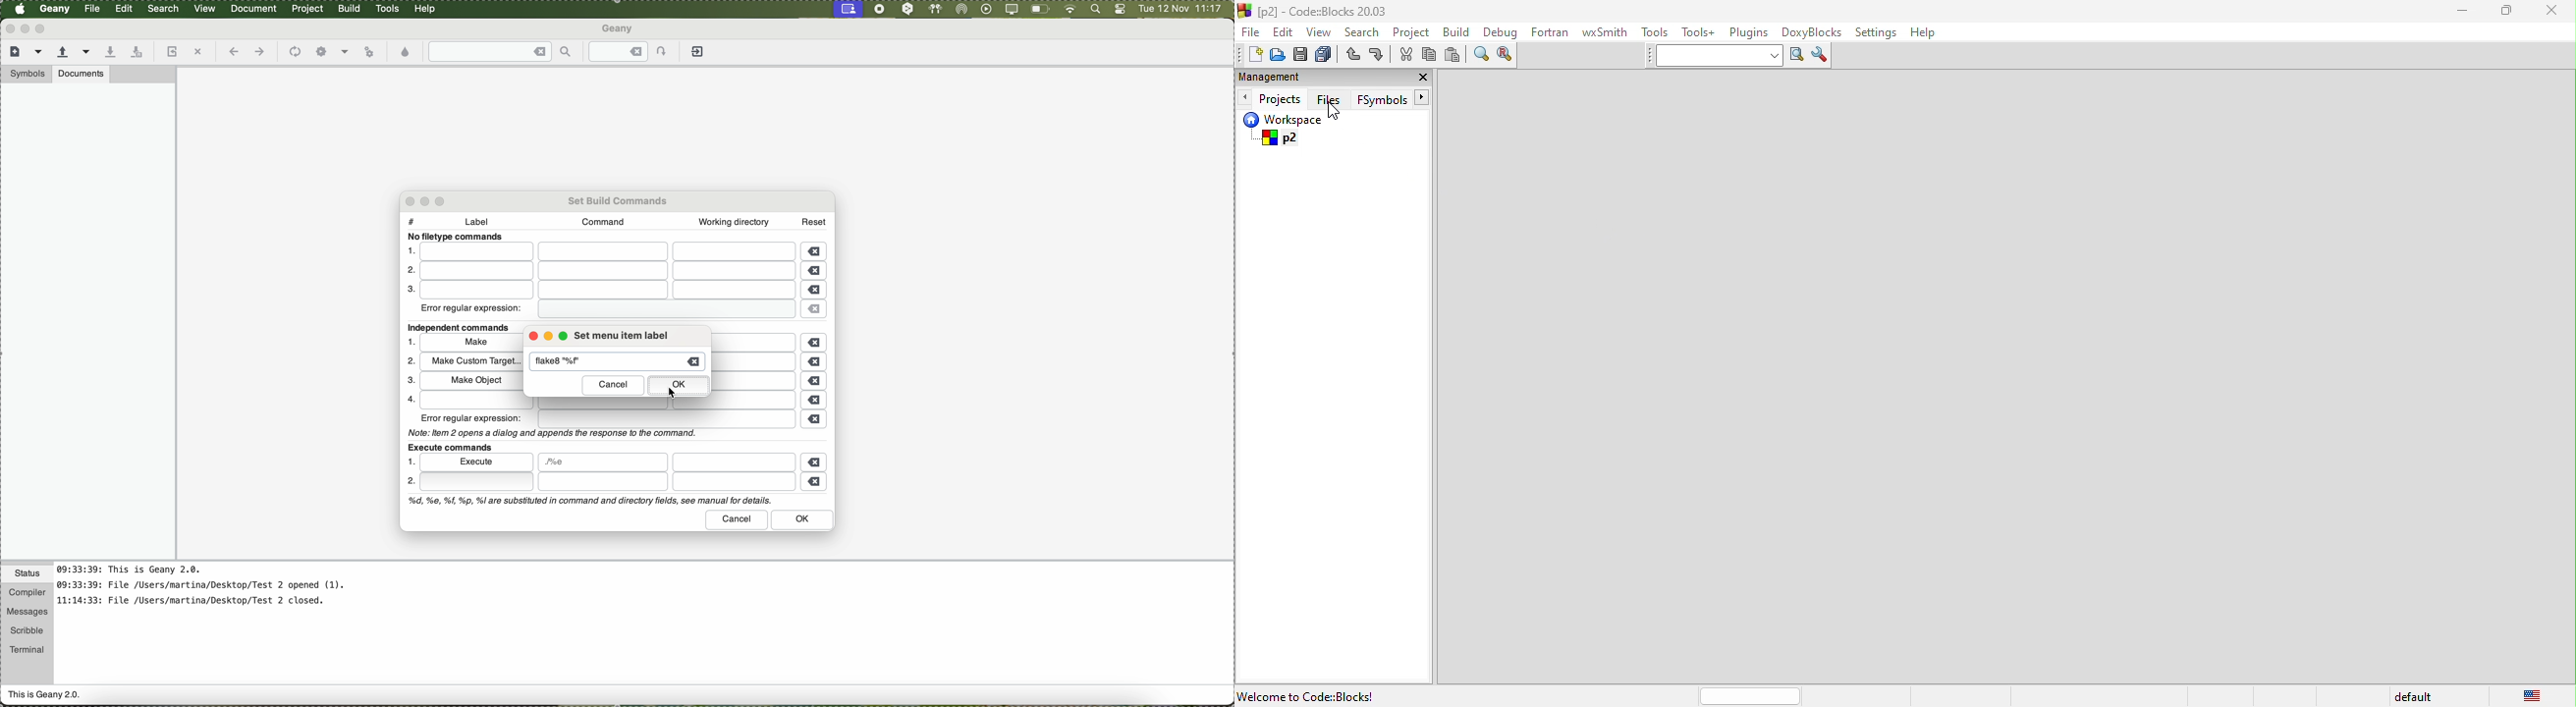  What do you see at coordinates (1416, 79) in the screenshot?
I see `close` at bounding box center [1416, 79].